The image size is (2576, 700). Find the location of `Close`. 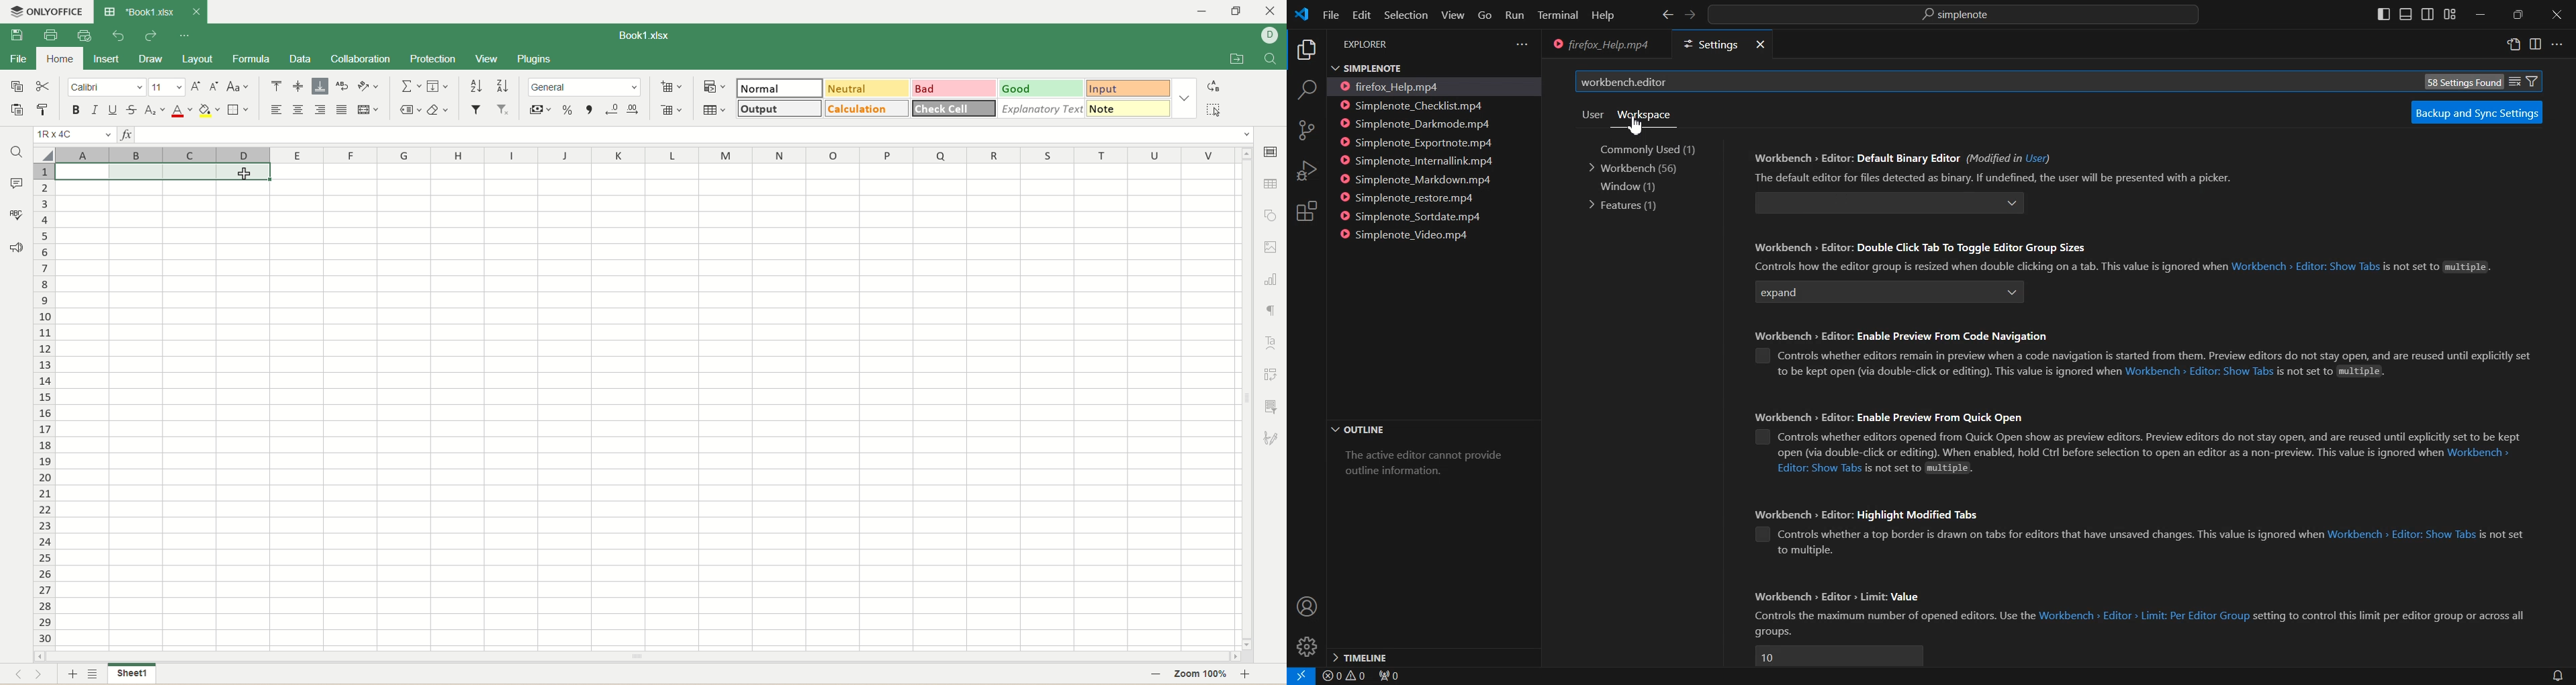

Close is located at coordinates (2557, 15).